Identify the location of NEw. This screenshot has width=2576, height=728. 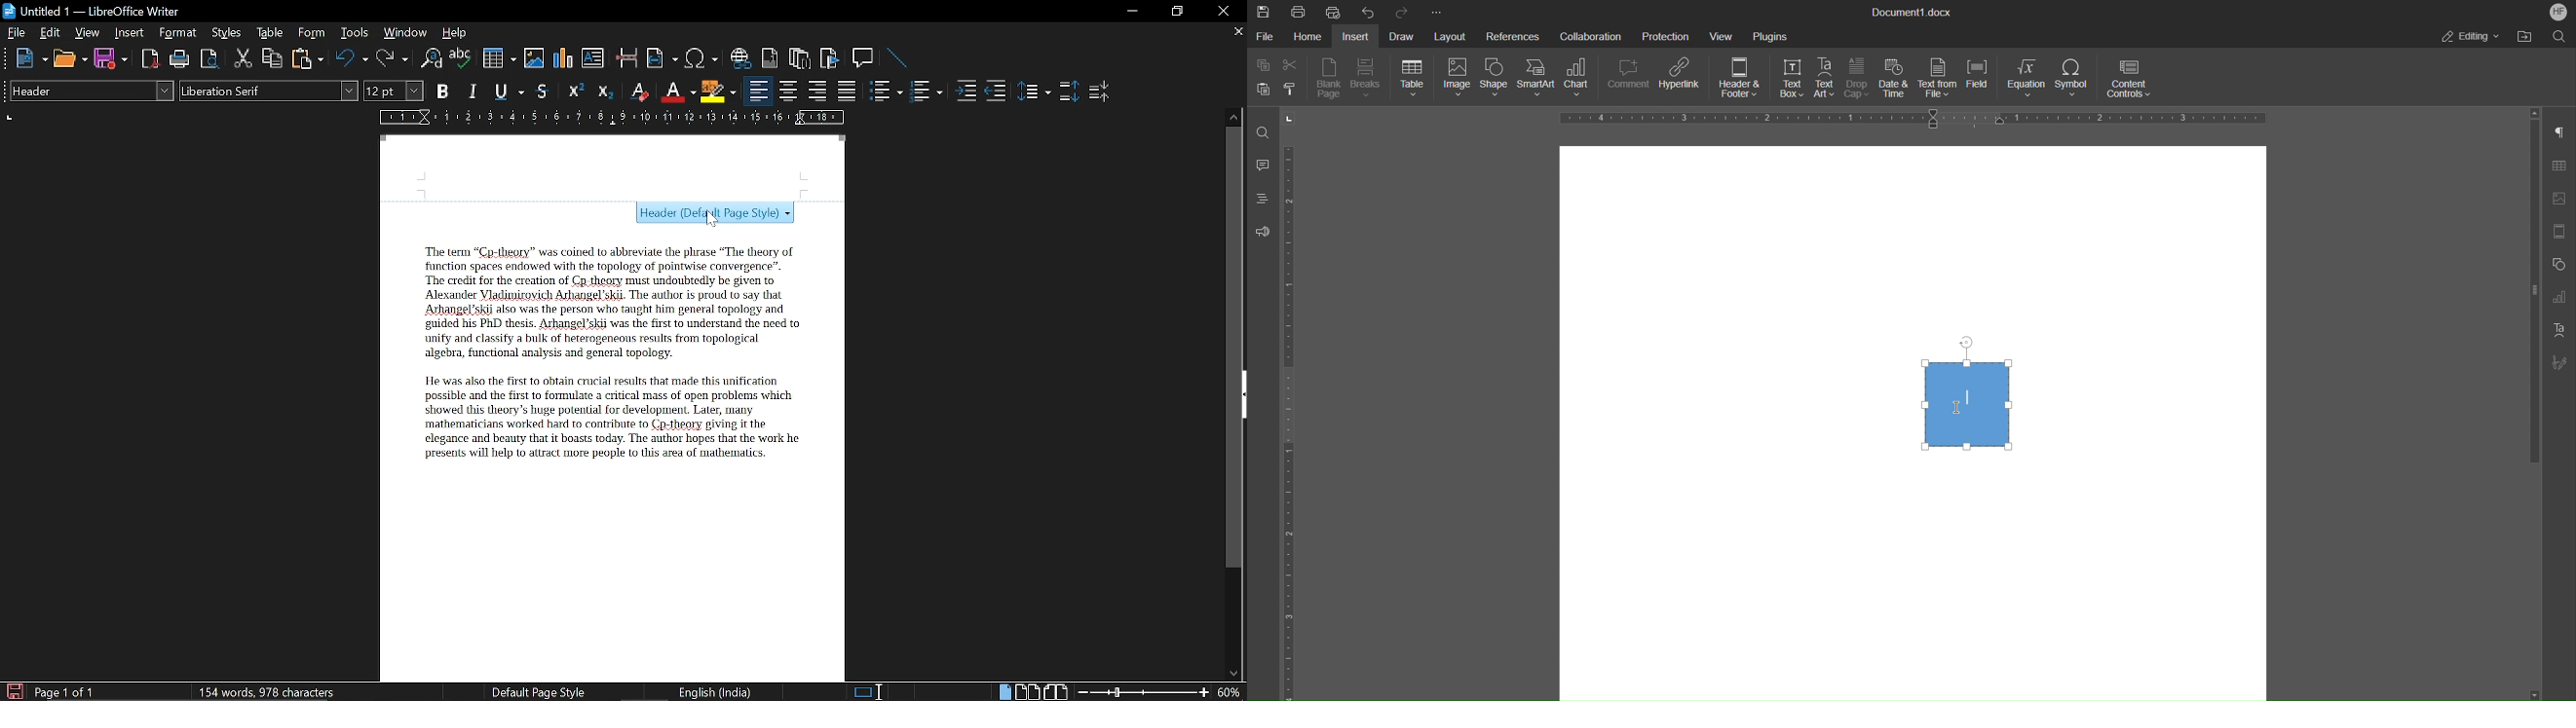
(30, 58).